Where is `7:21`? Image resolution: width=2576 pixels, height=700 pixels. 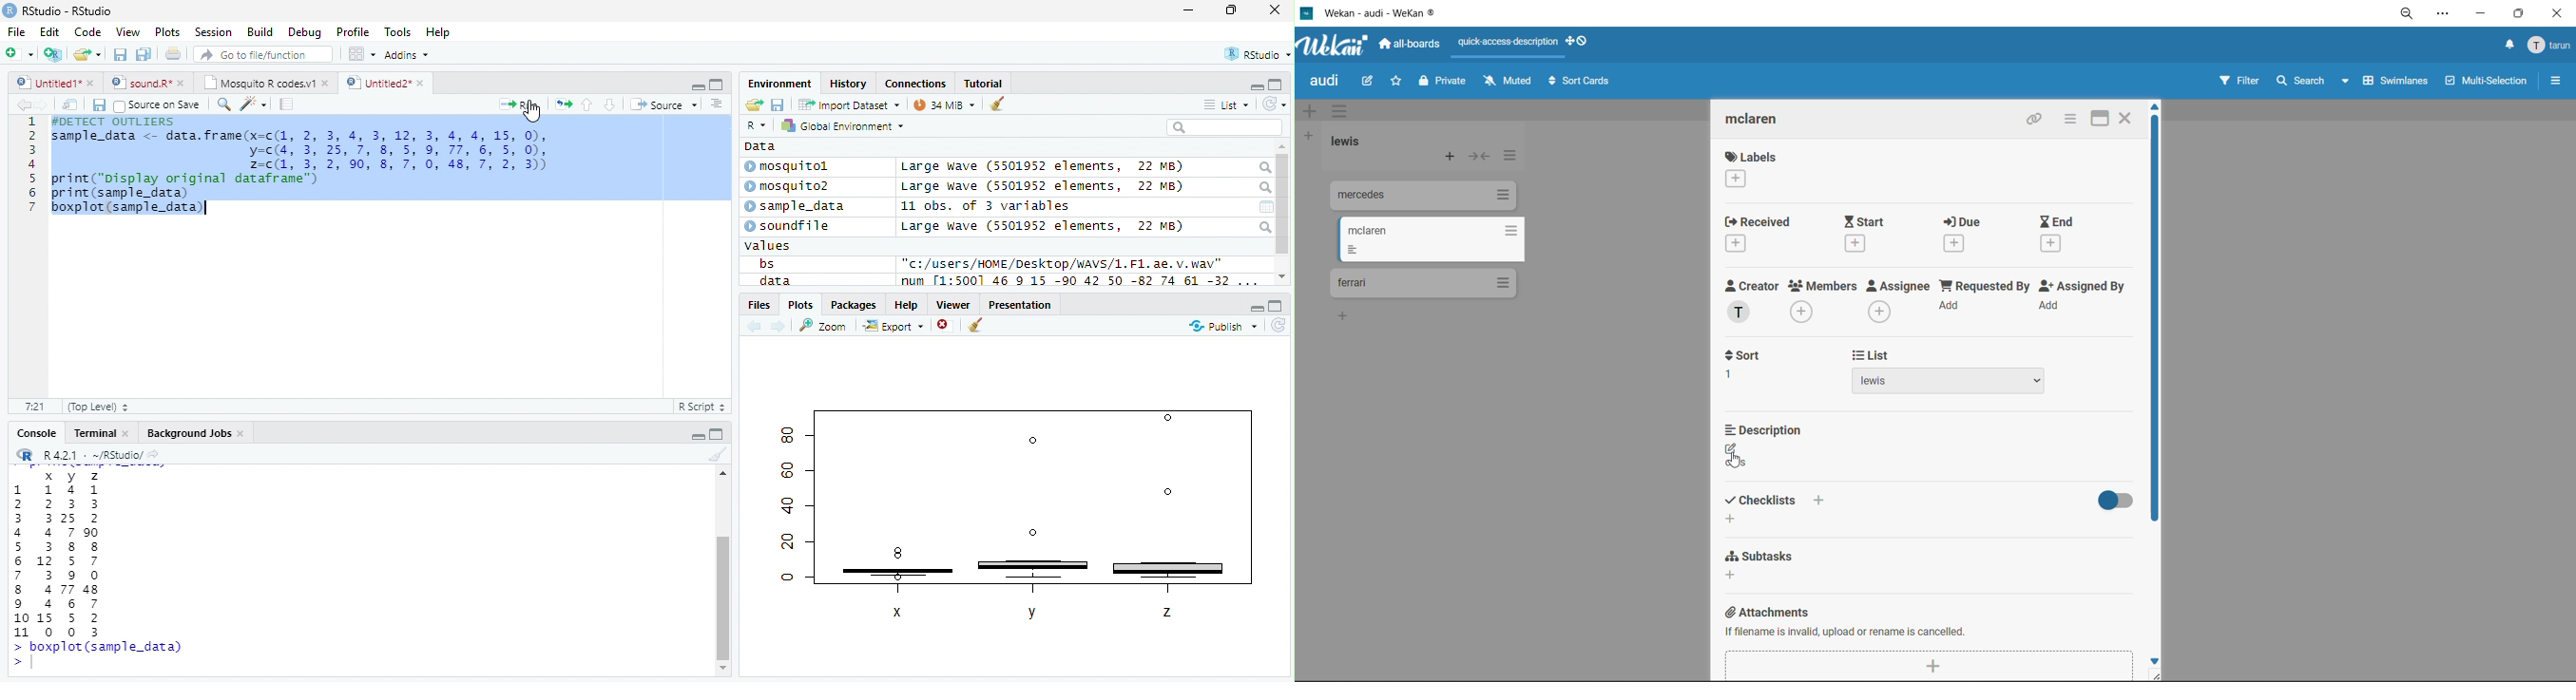
7:21 is located at coordinates (34, 406).